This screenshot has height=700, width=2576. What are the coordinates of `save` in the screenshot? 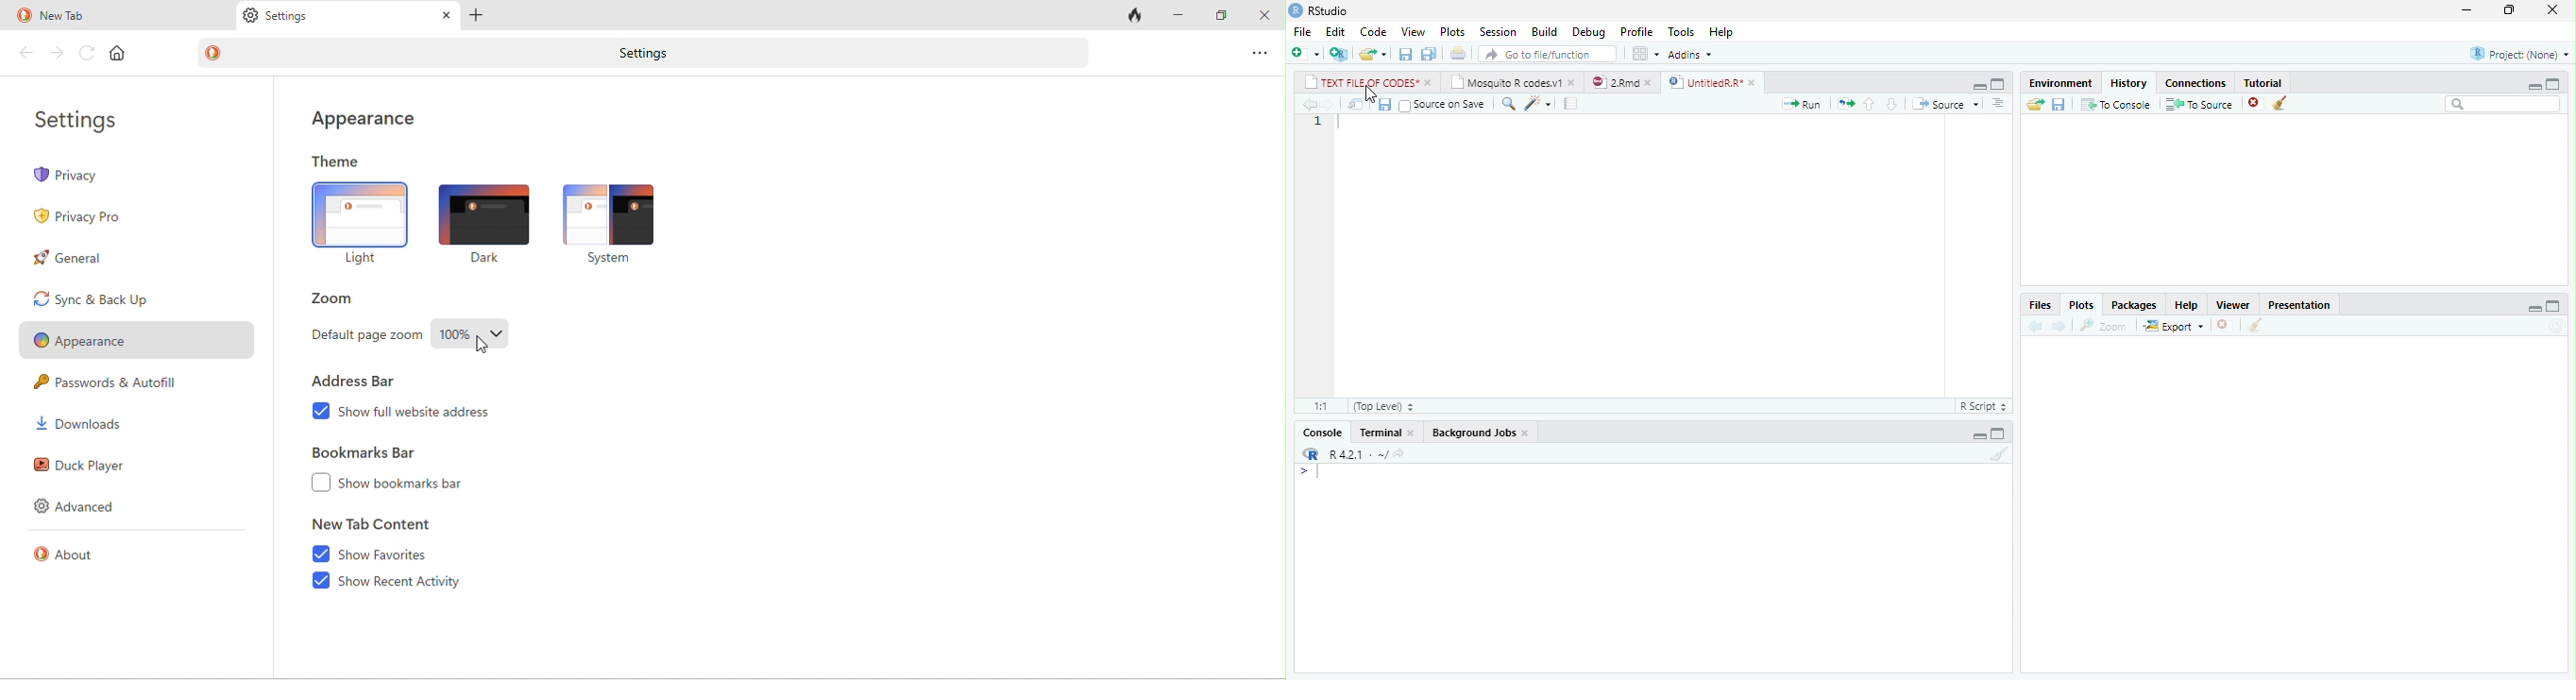 It's located at (2059, 105).